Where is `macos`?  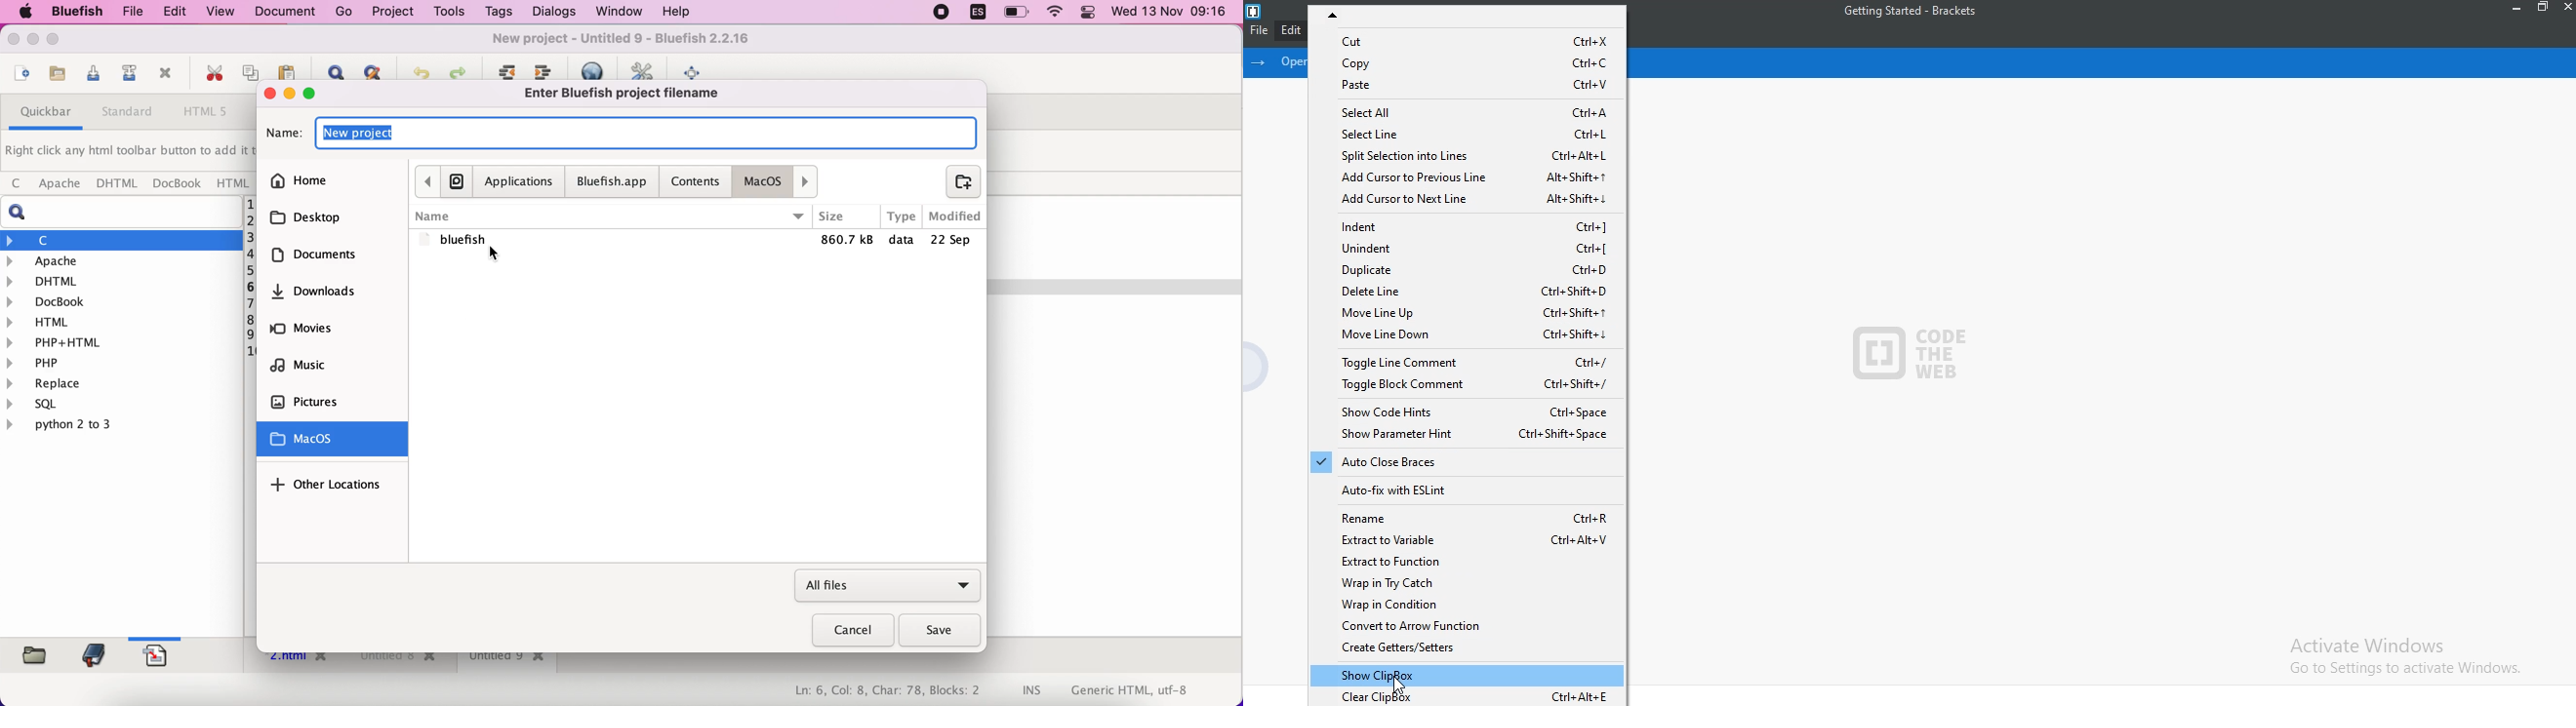 macos is located at coordinates (336, 441).